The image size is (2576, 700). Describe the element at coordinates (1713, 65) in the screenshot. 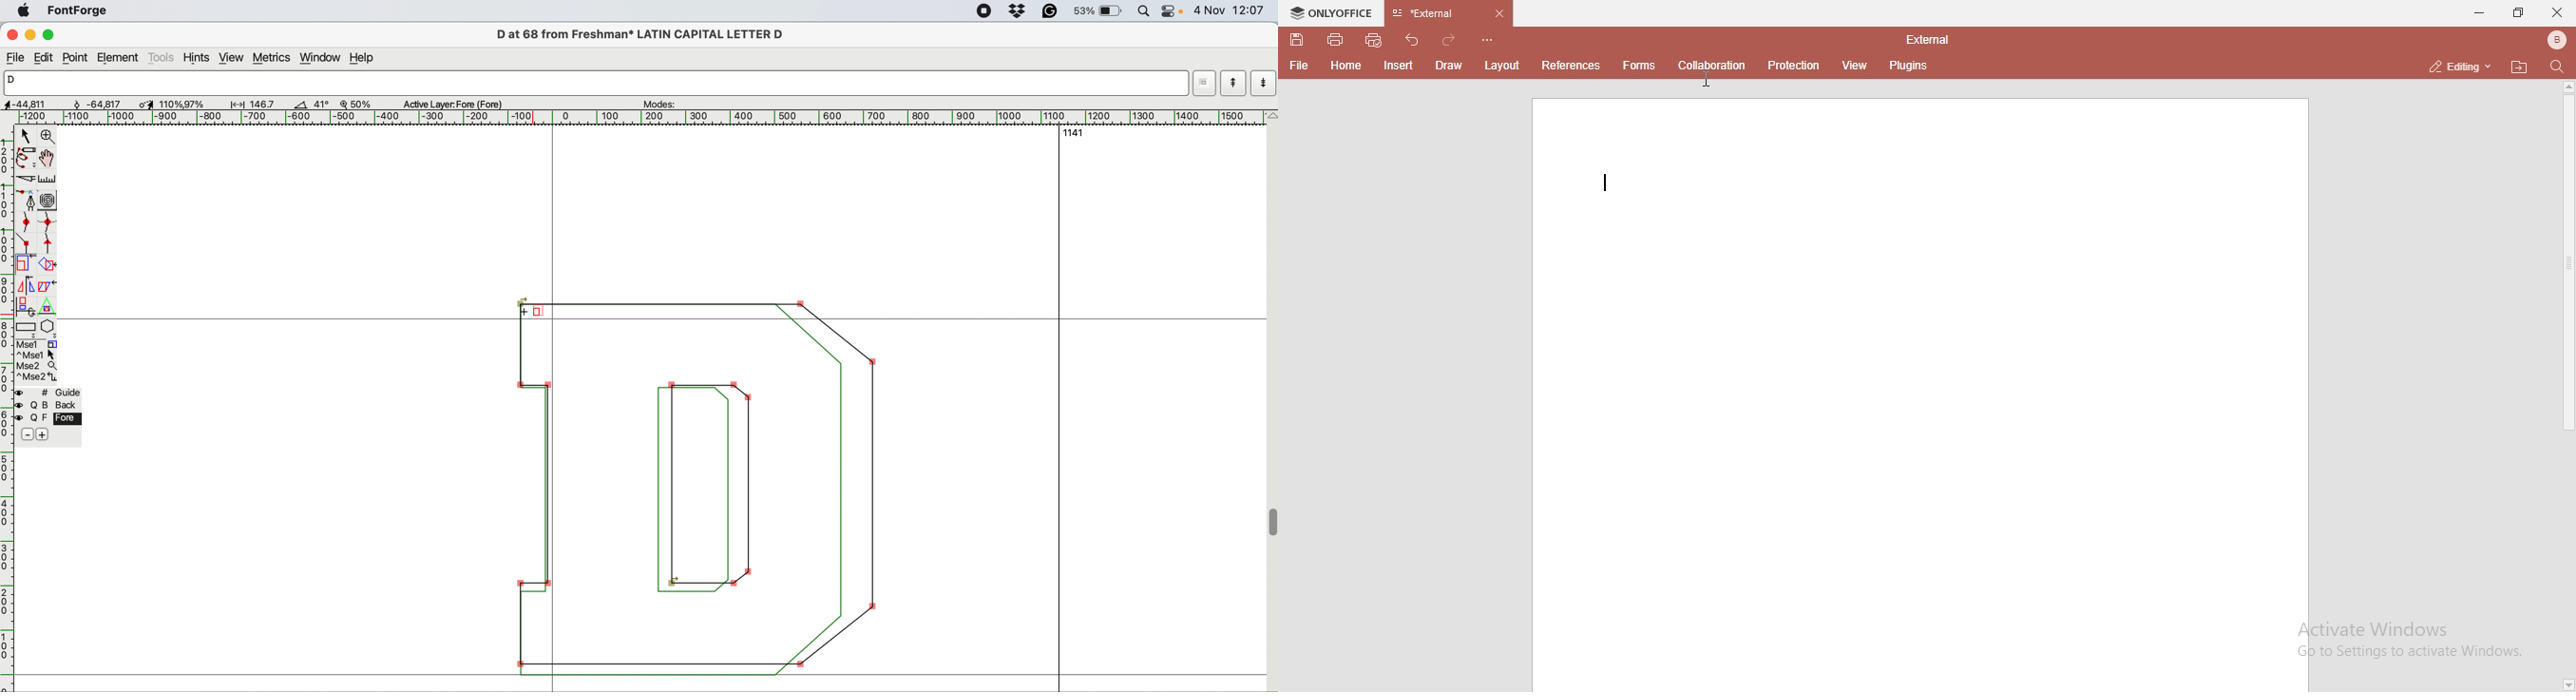

I see `collaboration` at that location.